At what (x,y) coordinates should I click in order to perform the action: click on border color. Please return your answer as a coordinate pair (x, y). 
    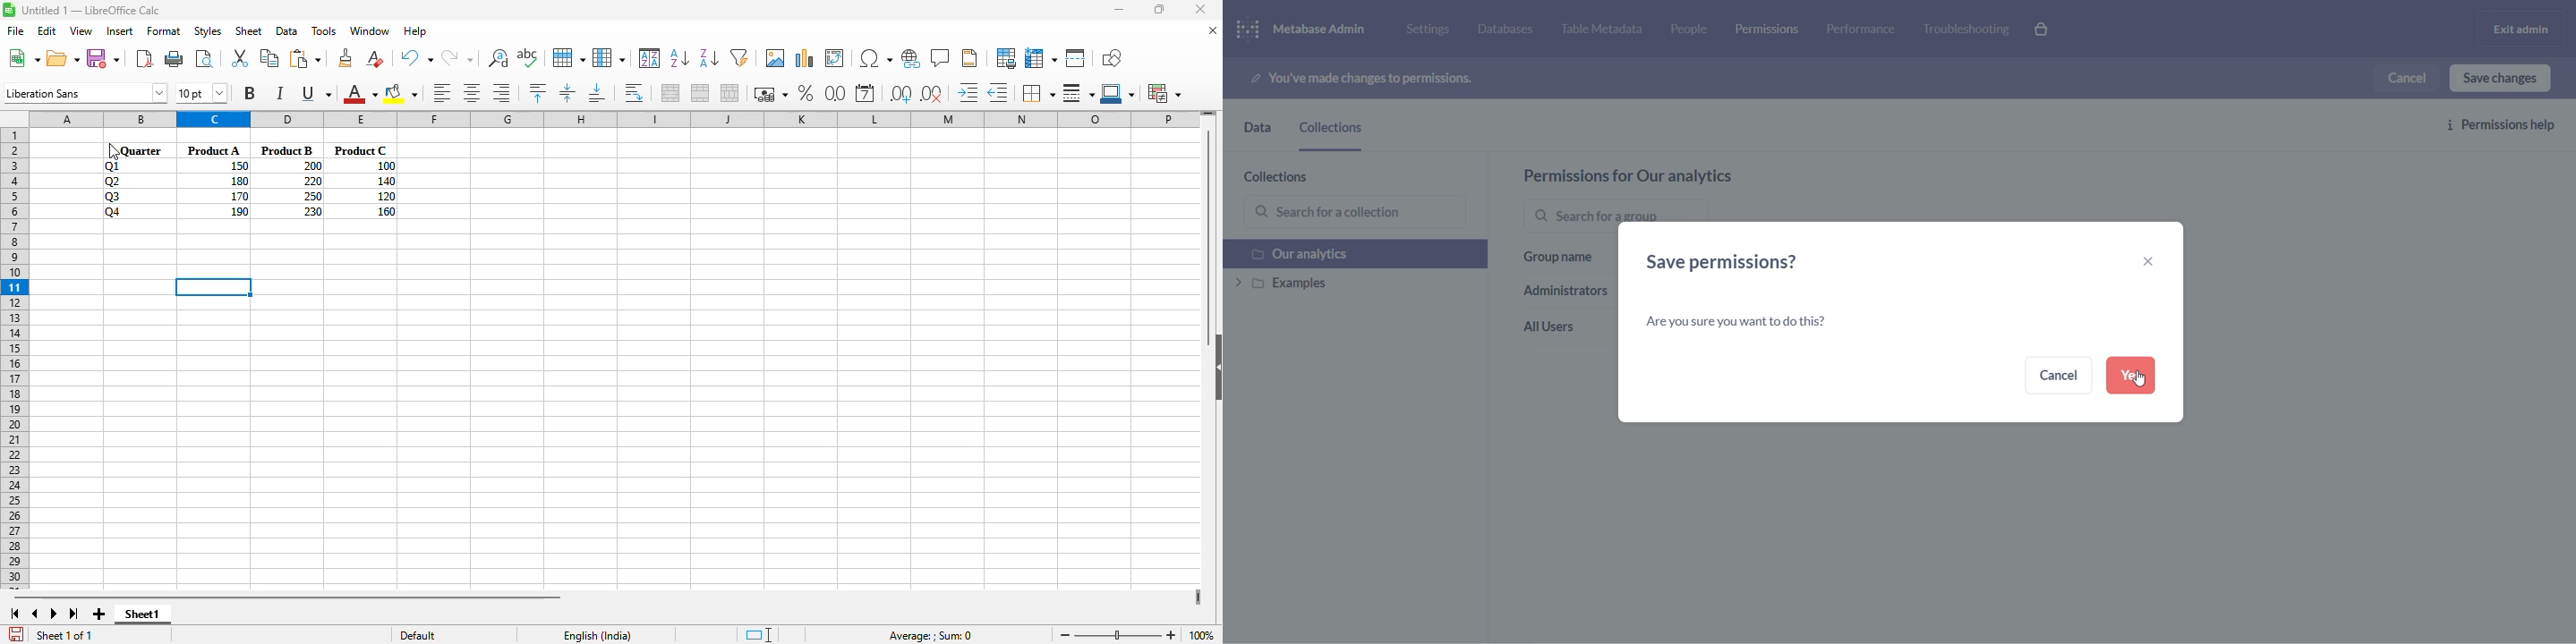
    Looking at the image, I should click on (1120, 93).